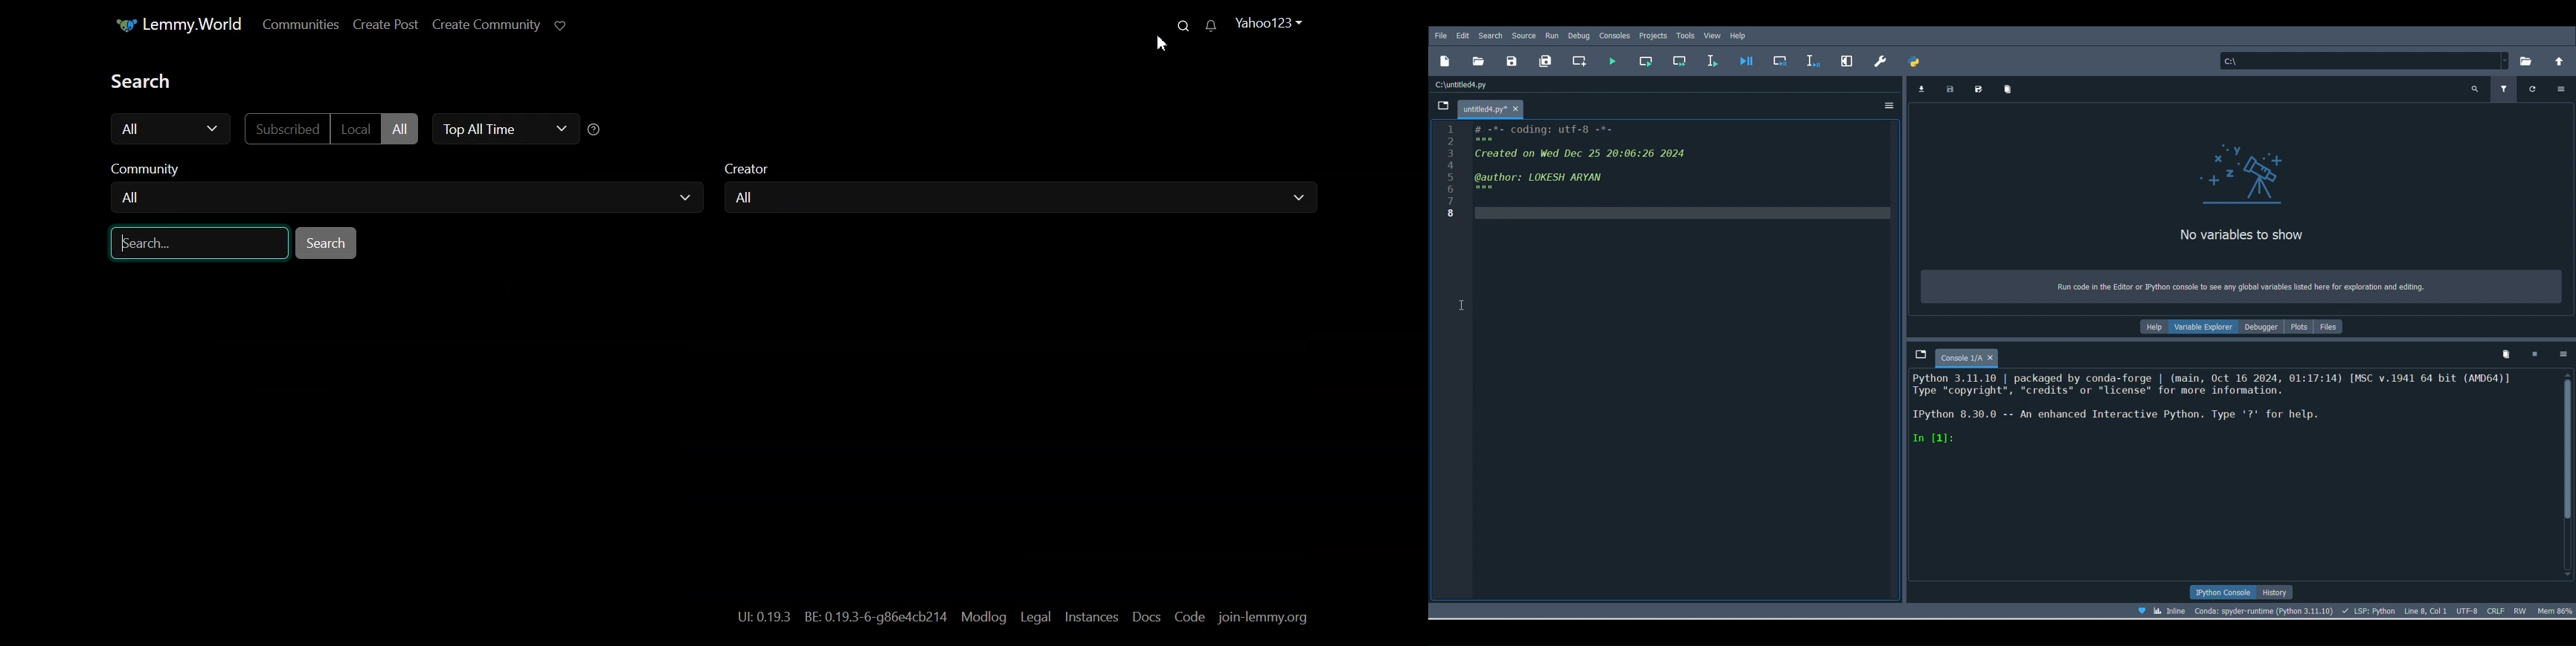 This screenshot has height=672, width=2576. I want to click on Save data, so click(1952, 90).